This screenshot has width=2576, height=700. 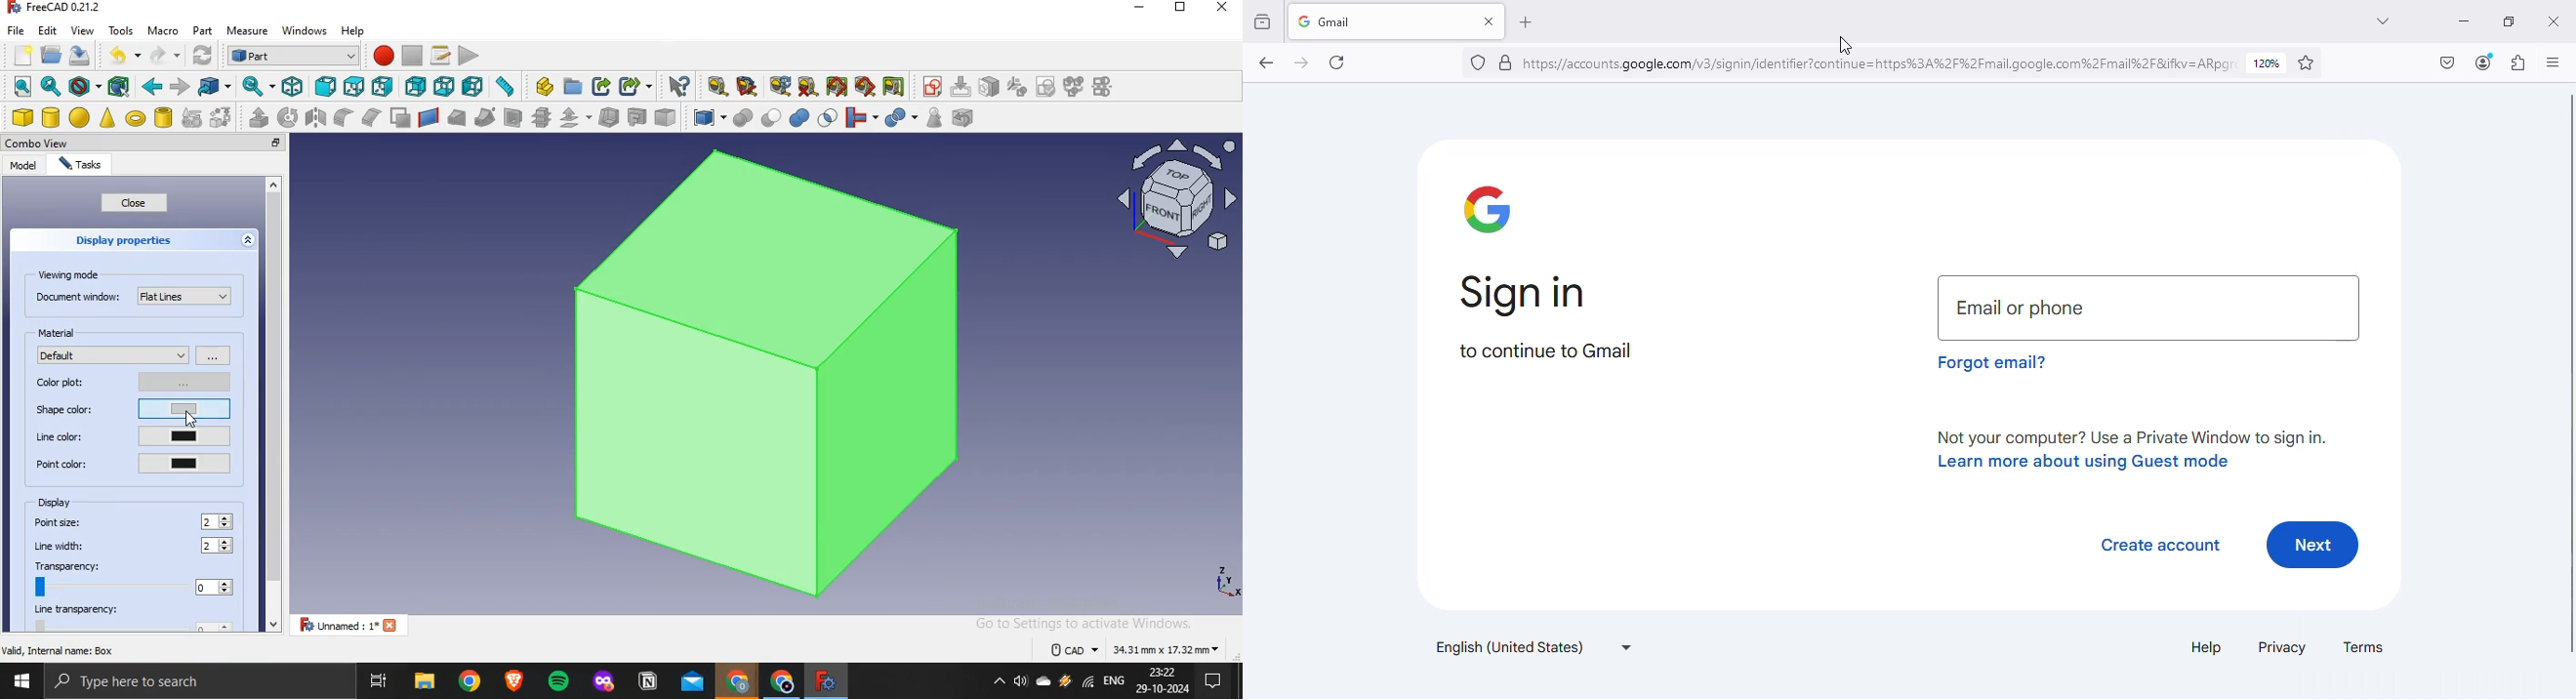 I want to click on zoom level 120%, so click(x=2268, y=63).